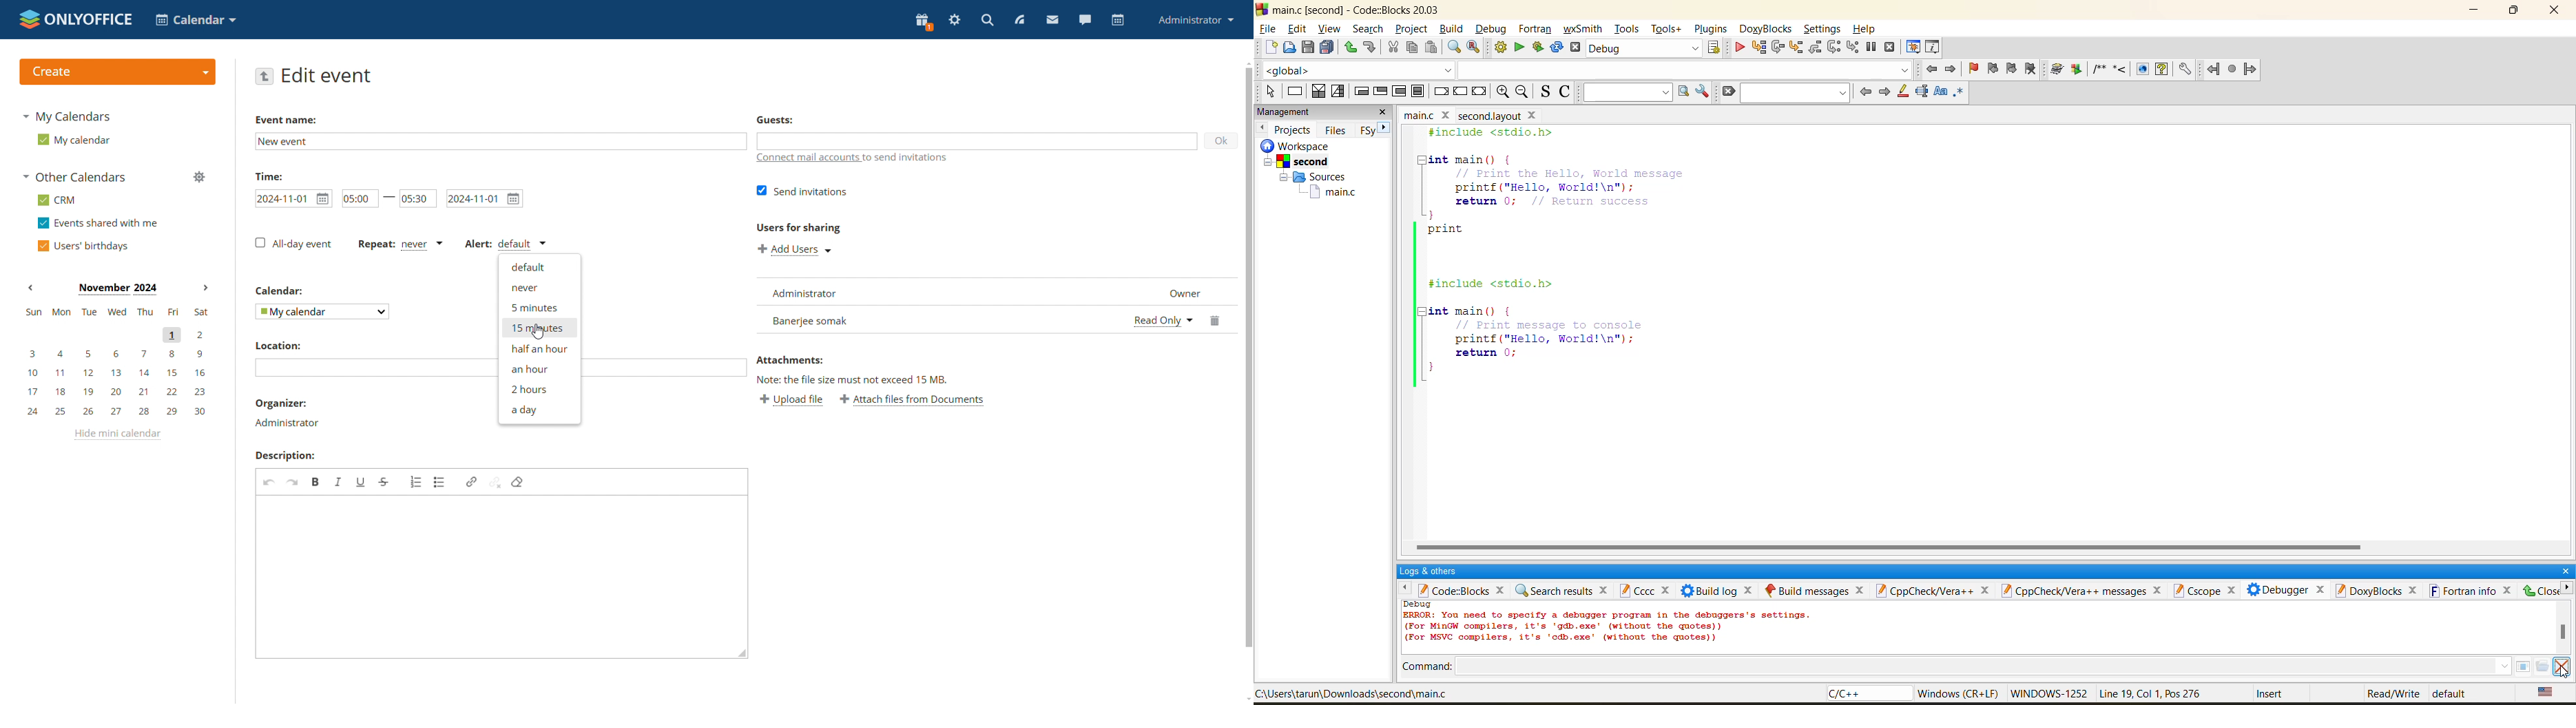  Describe the element at coordinates (2033, 72) in the screenshot. I see `clear bookmark` at that location.